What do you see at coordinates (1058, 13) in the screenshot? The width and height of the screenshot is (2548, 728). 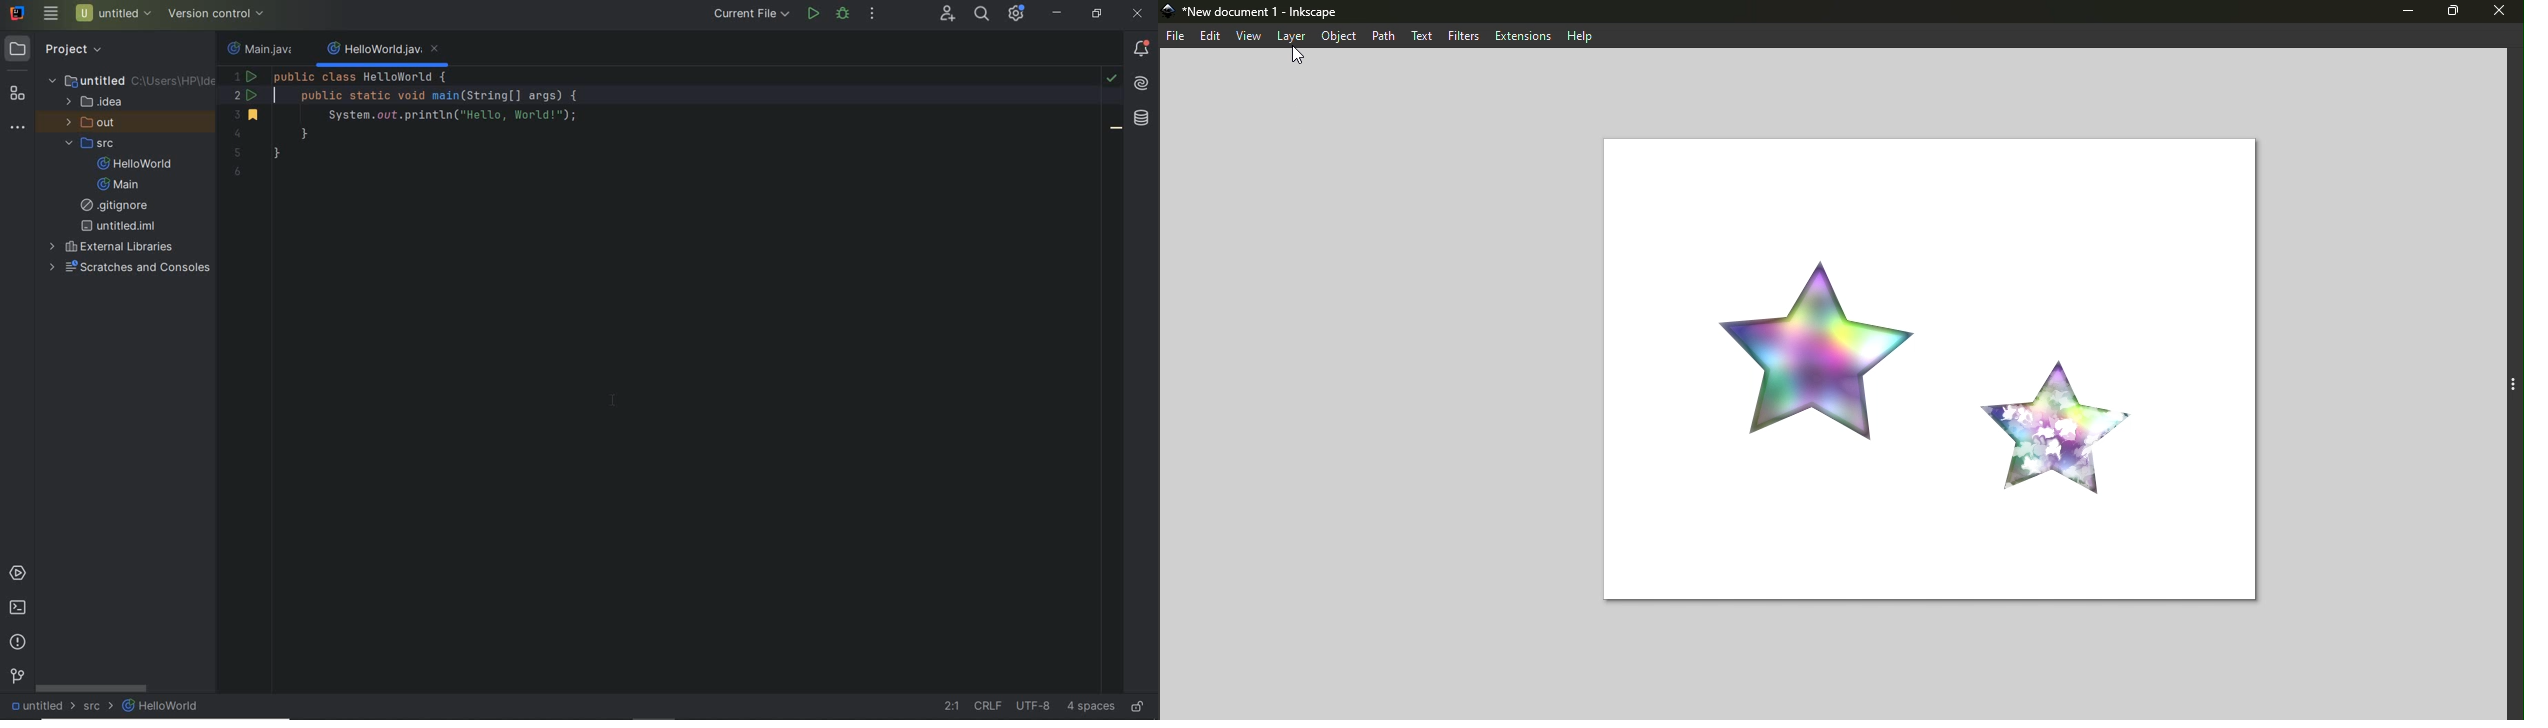 I see `minimize` at bounding box center [1058, 13].